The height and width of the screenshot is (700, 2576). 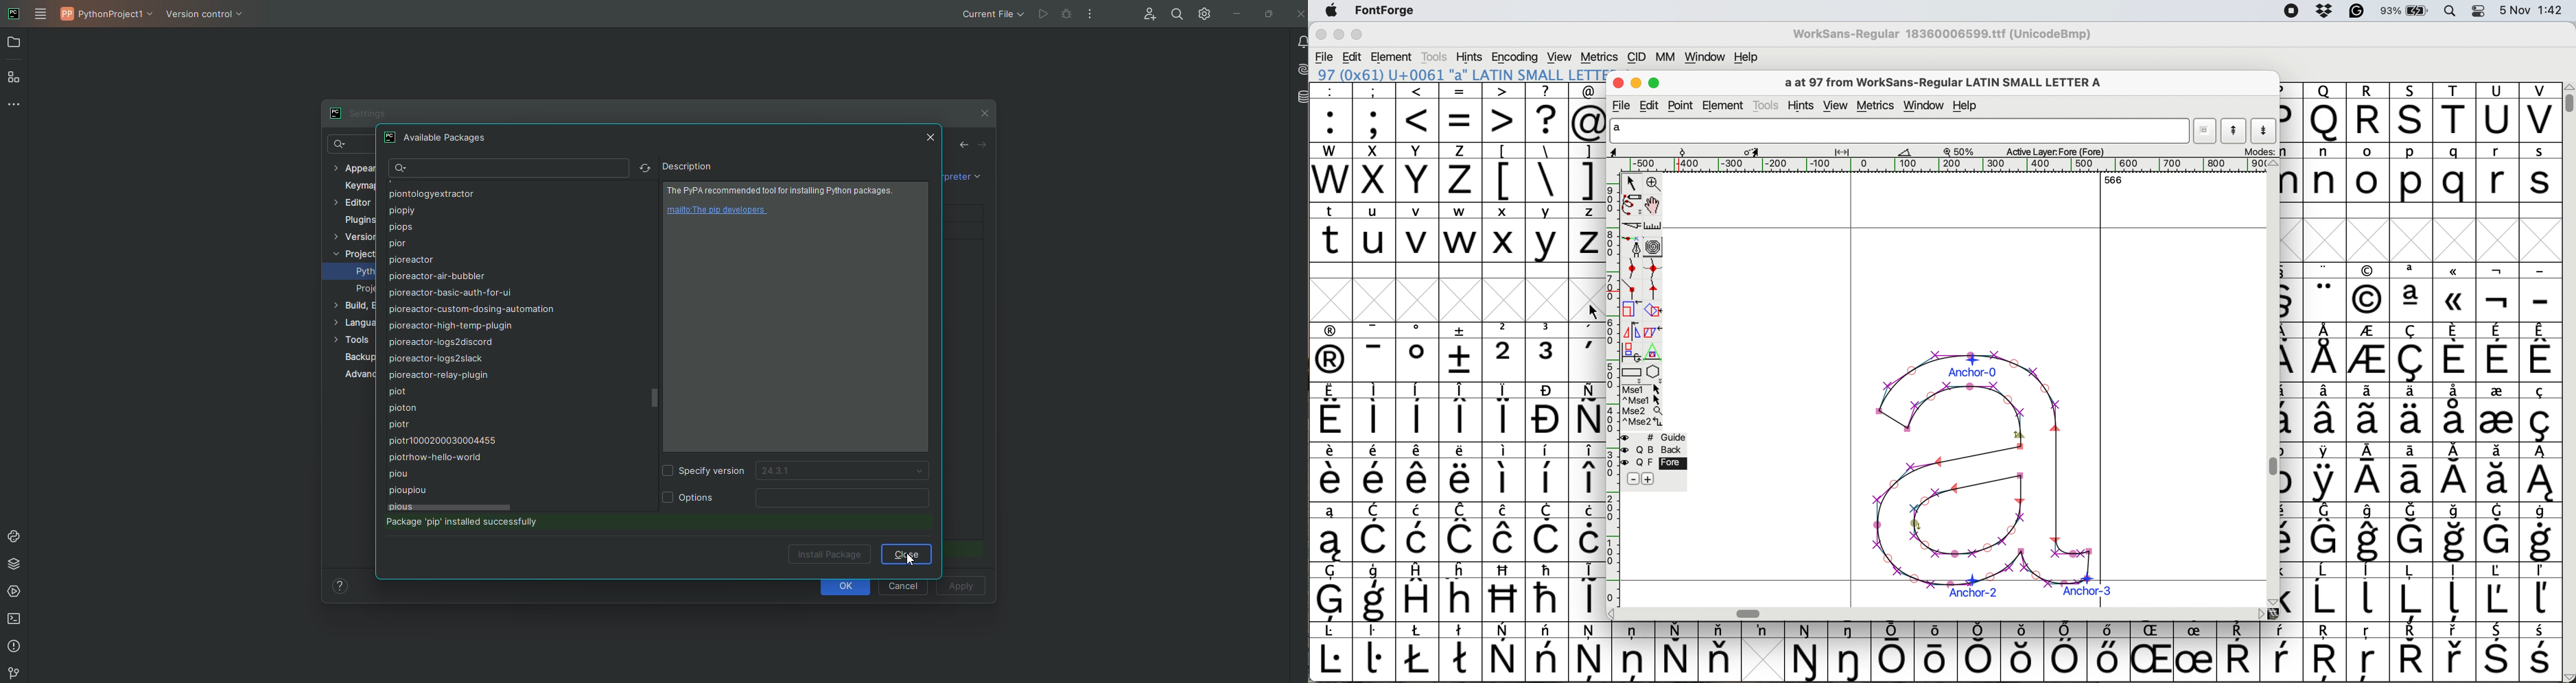 I want to click on symbol, so click(x=2327, y=412).